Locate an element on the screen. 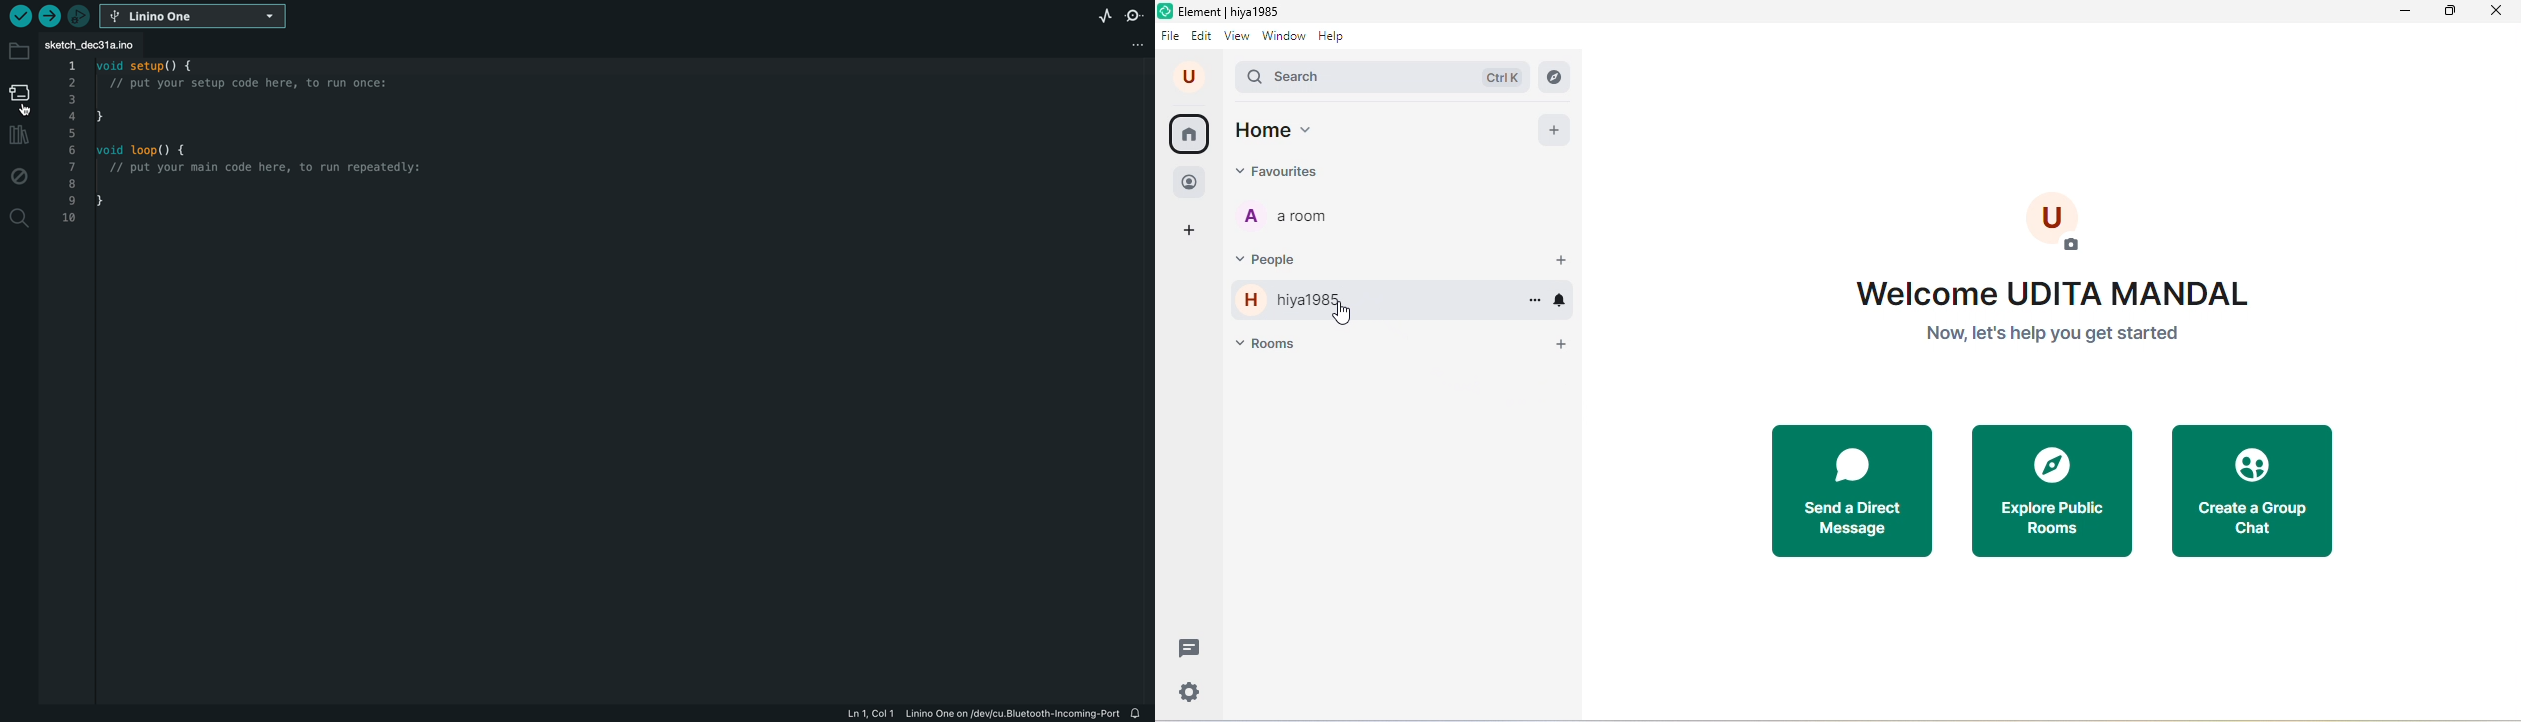 Image resolution: width=2548 pixels, height=728 pixels. ctlk is located at coordinates (1501, 76).